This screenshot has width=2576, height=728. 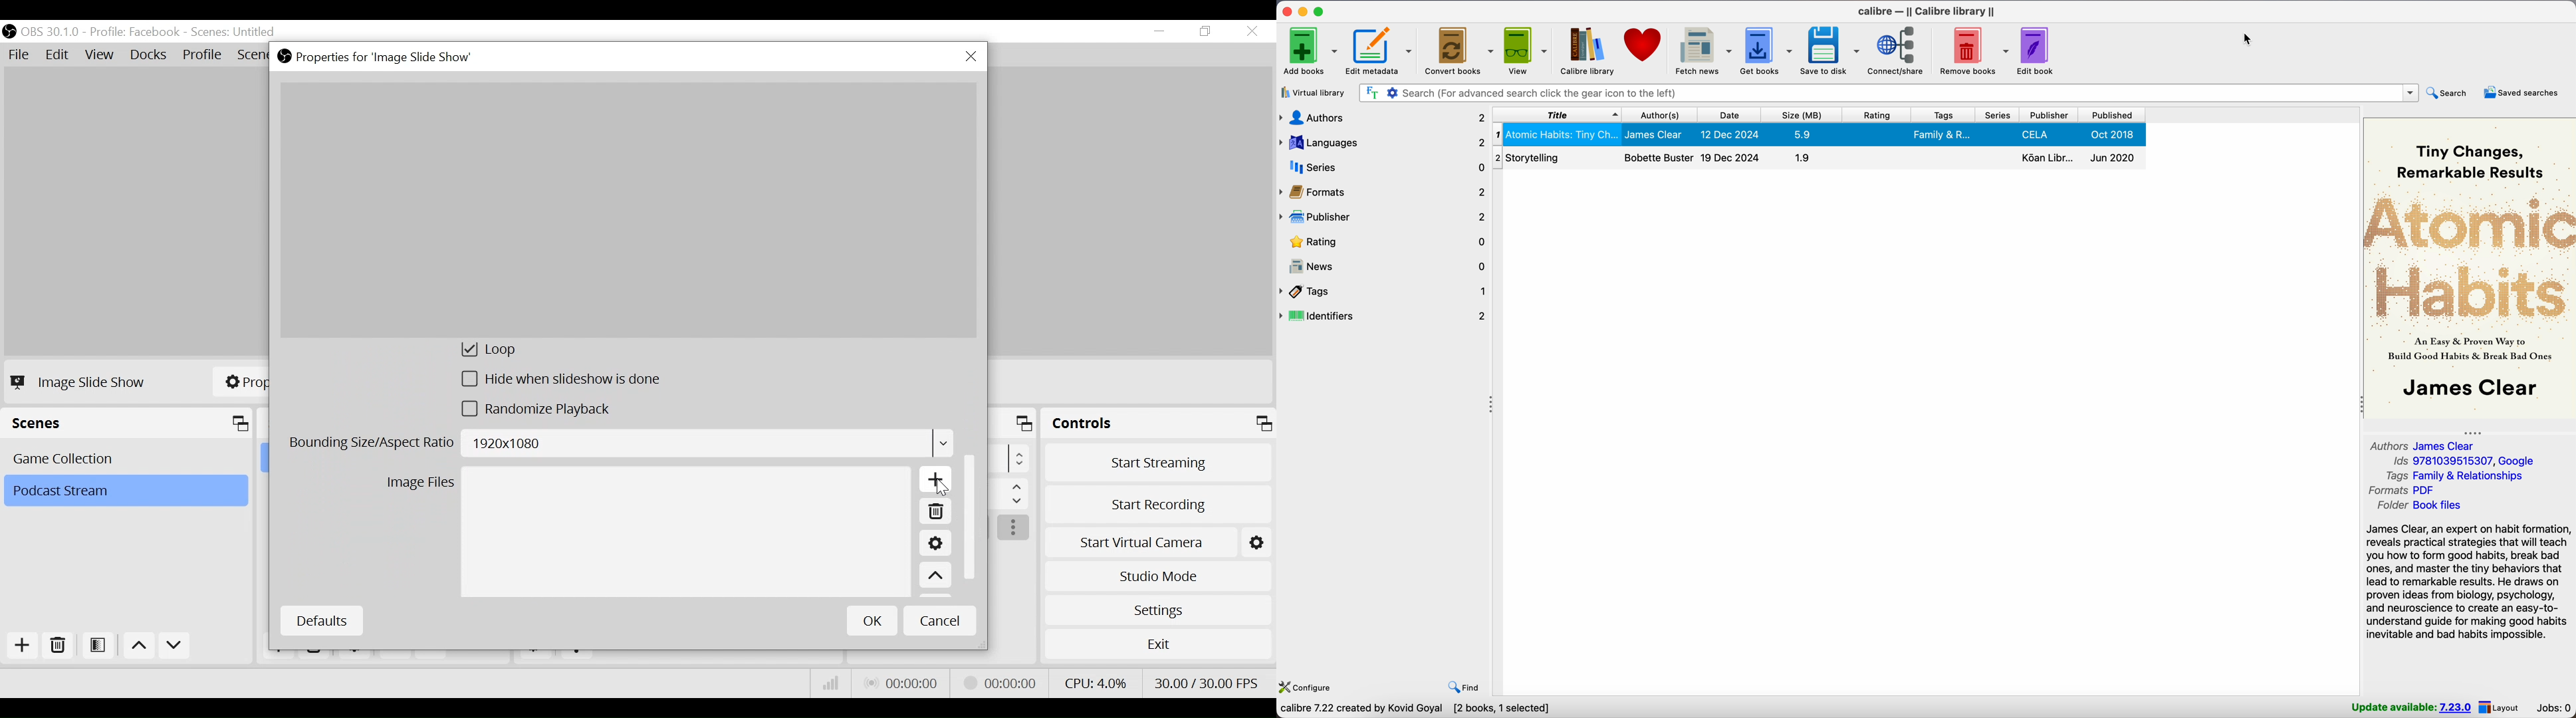 I want to click on Calibre library, so click(x=1587, y=50).